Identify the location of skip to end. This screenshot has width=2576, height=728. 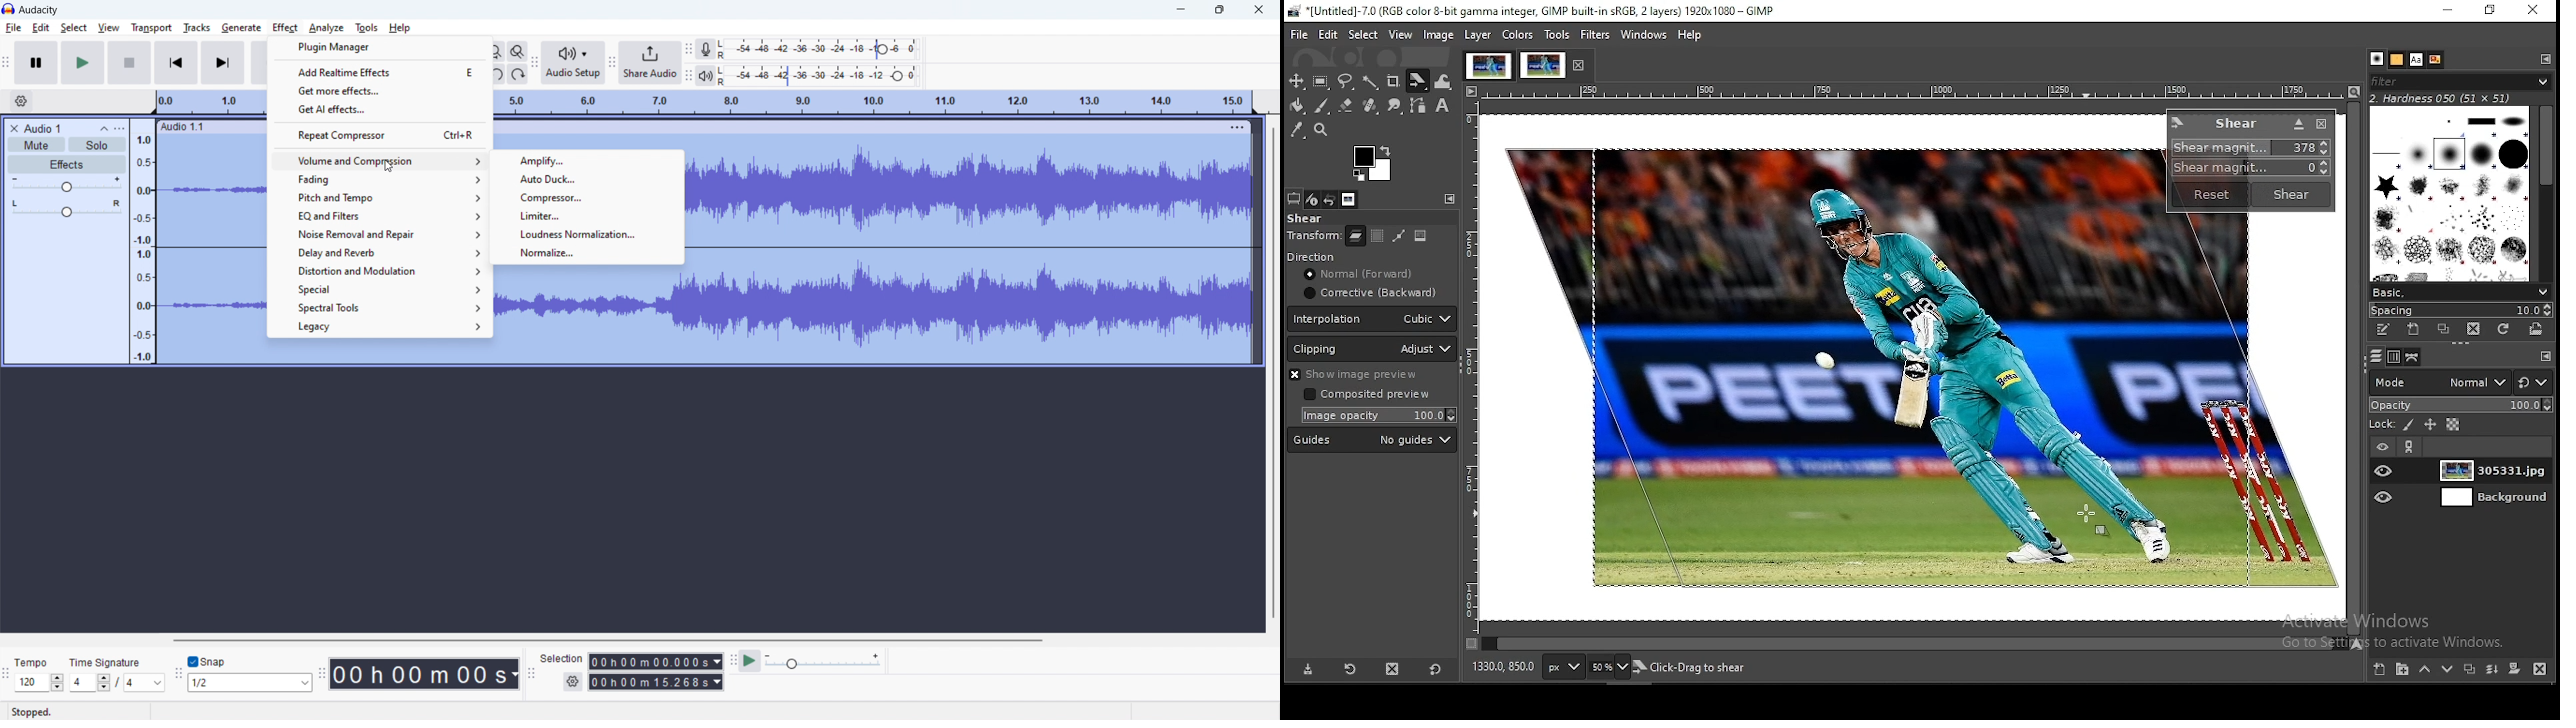
(224, 63).